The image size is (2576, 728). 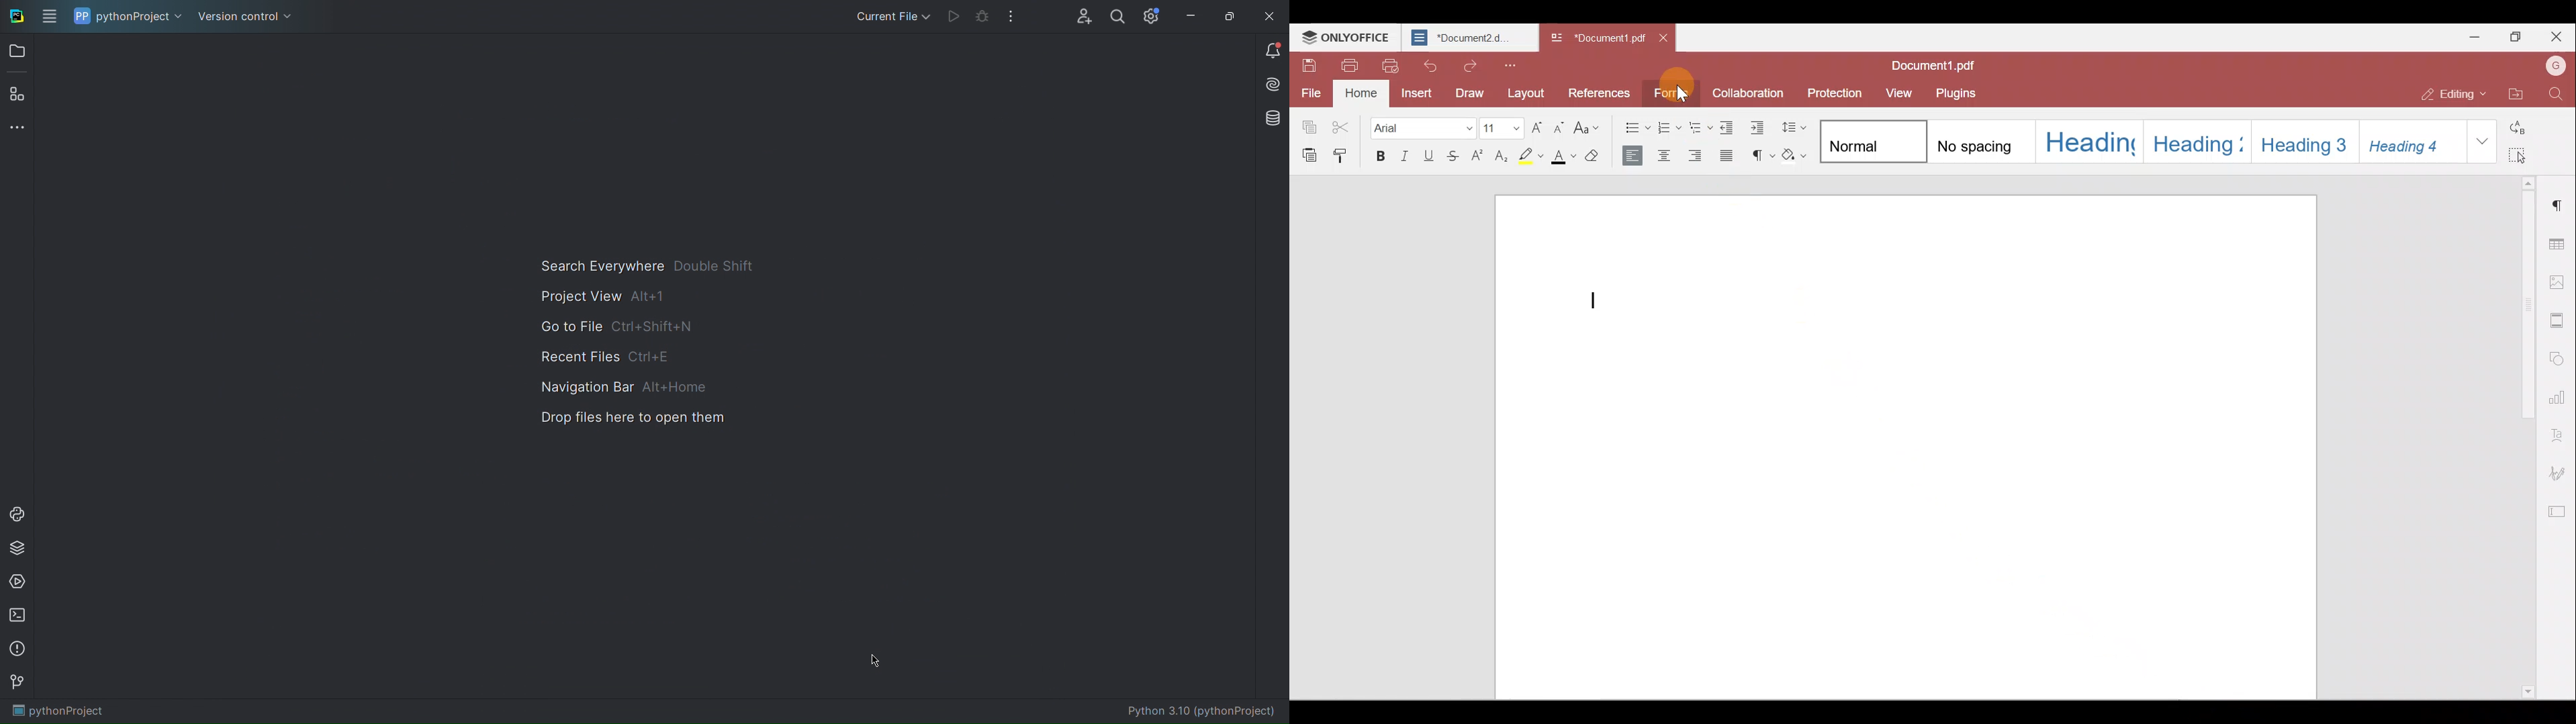 What do you see at coordinates (1670, 128) in the screenshot?
I see `Numbering` at bounding box center [1670, 128].